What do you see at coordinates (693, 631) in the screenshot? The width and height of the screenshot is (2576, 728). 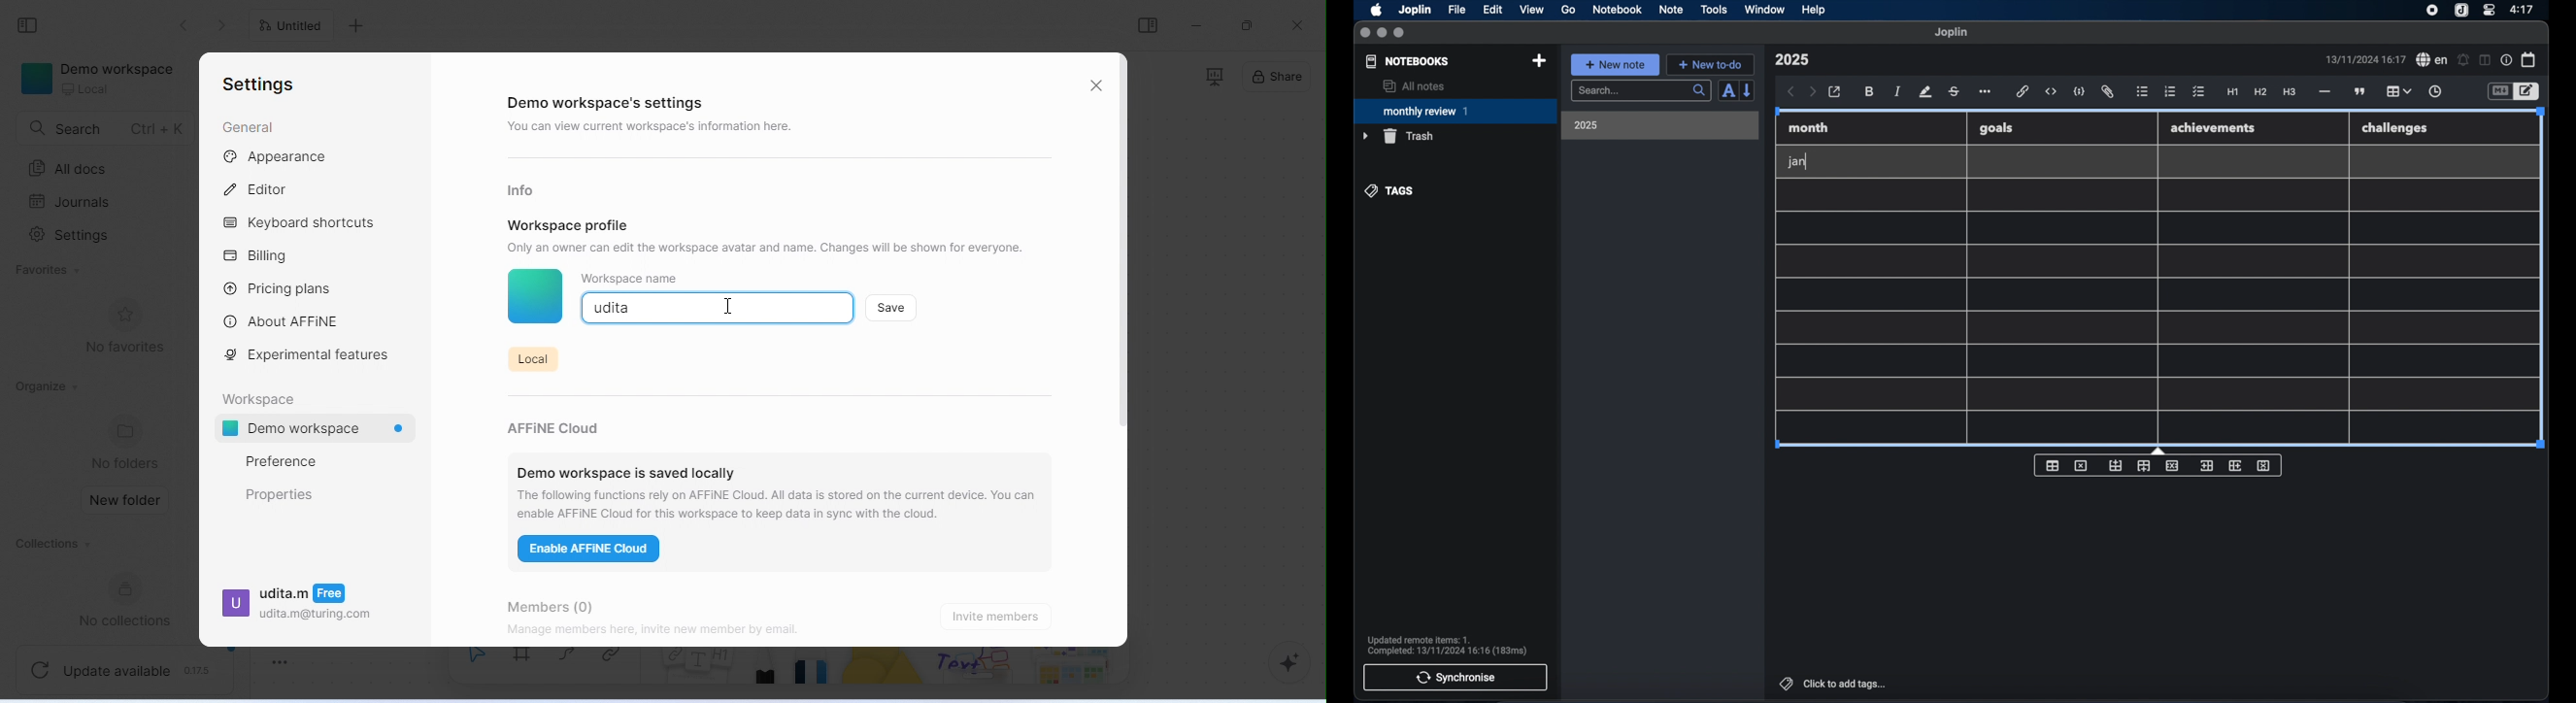 I see `Manage members here, invite new member by email.` at bounding box center [693, 631].